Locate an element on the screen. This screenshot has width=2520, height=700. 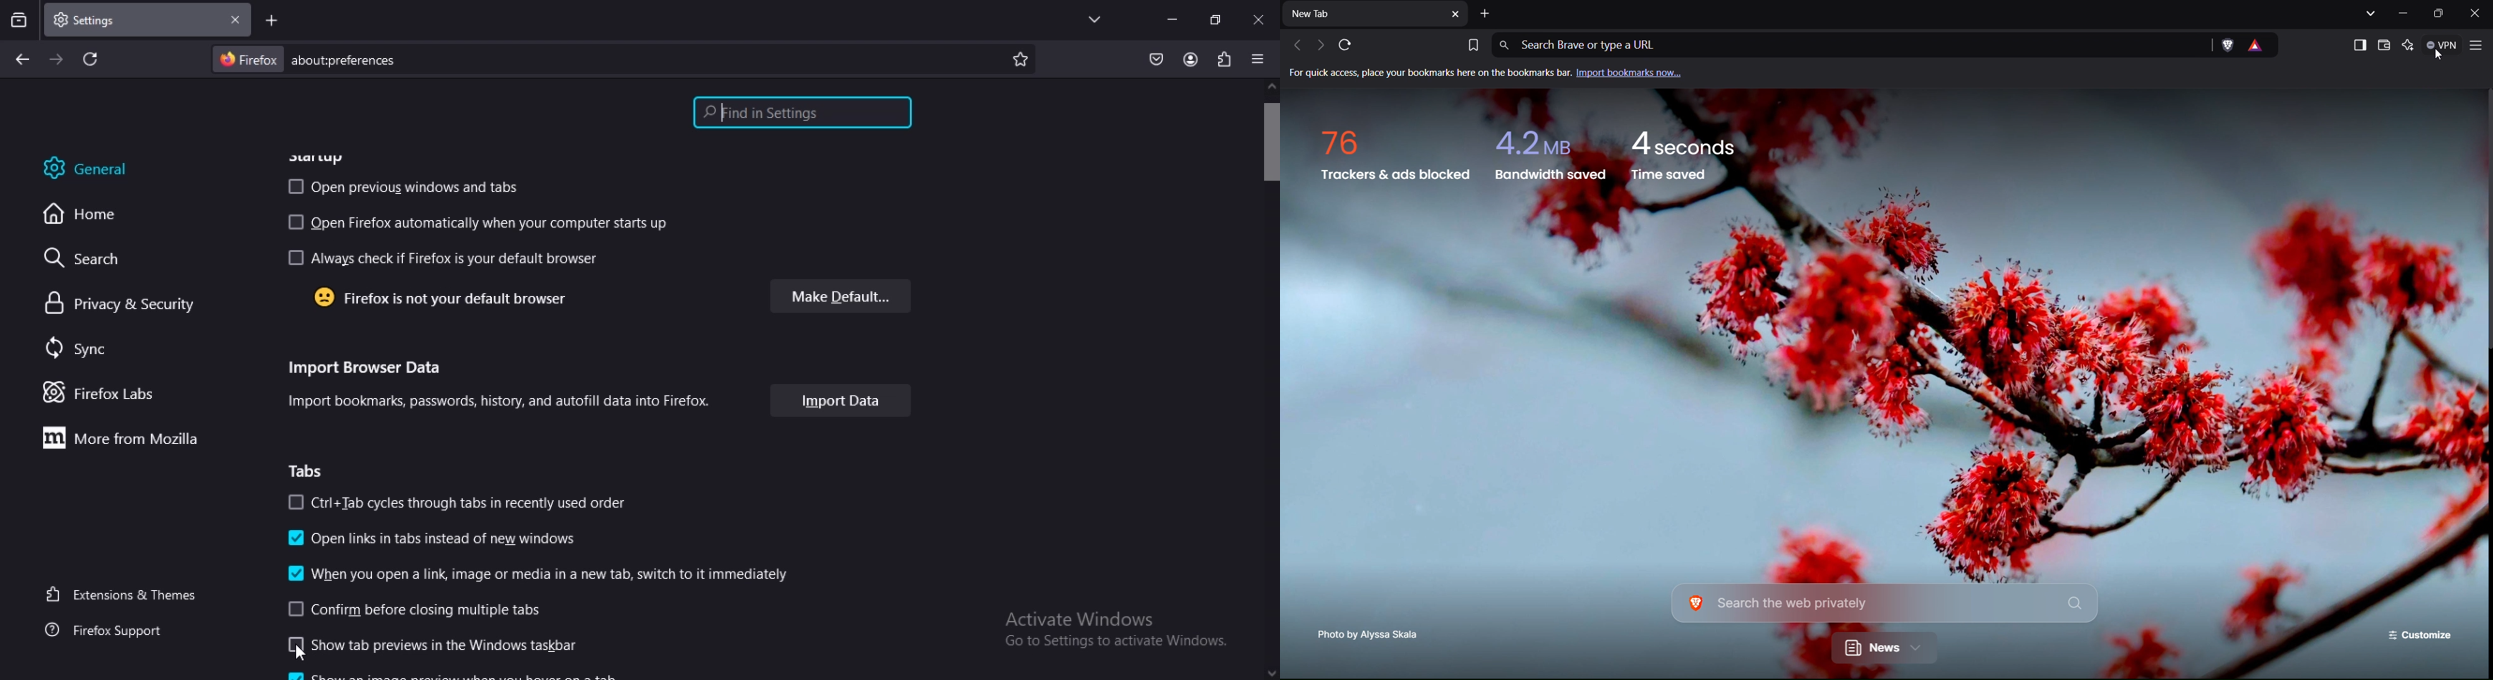
open application menu is located at coordinates (1259, 58).